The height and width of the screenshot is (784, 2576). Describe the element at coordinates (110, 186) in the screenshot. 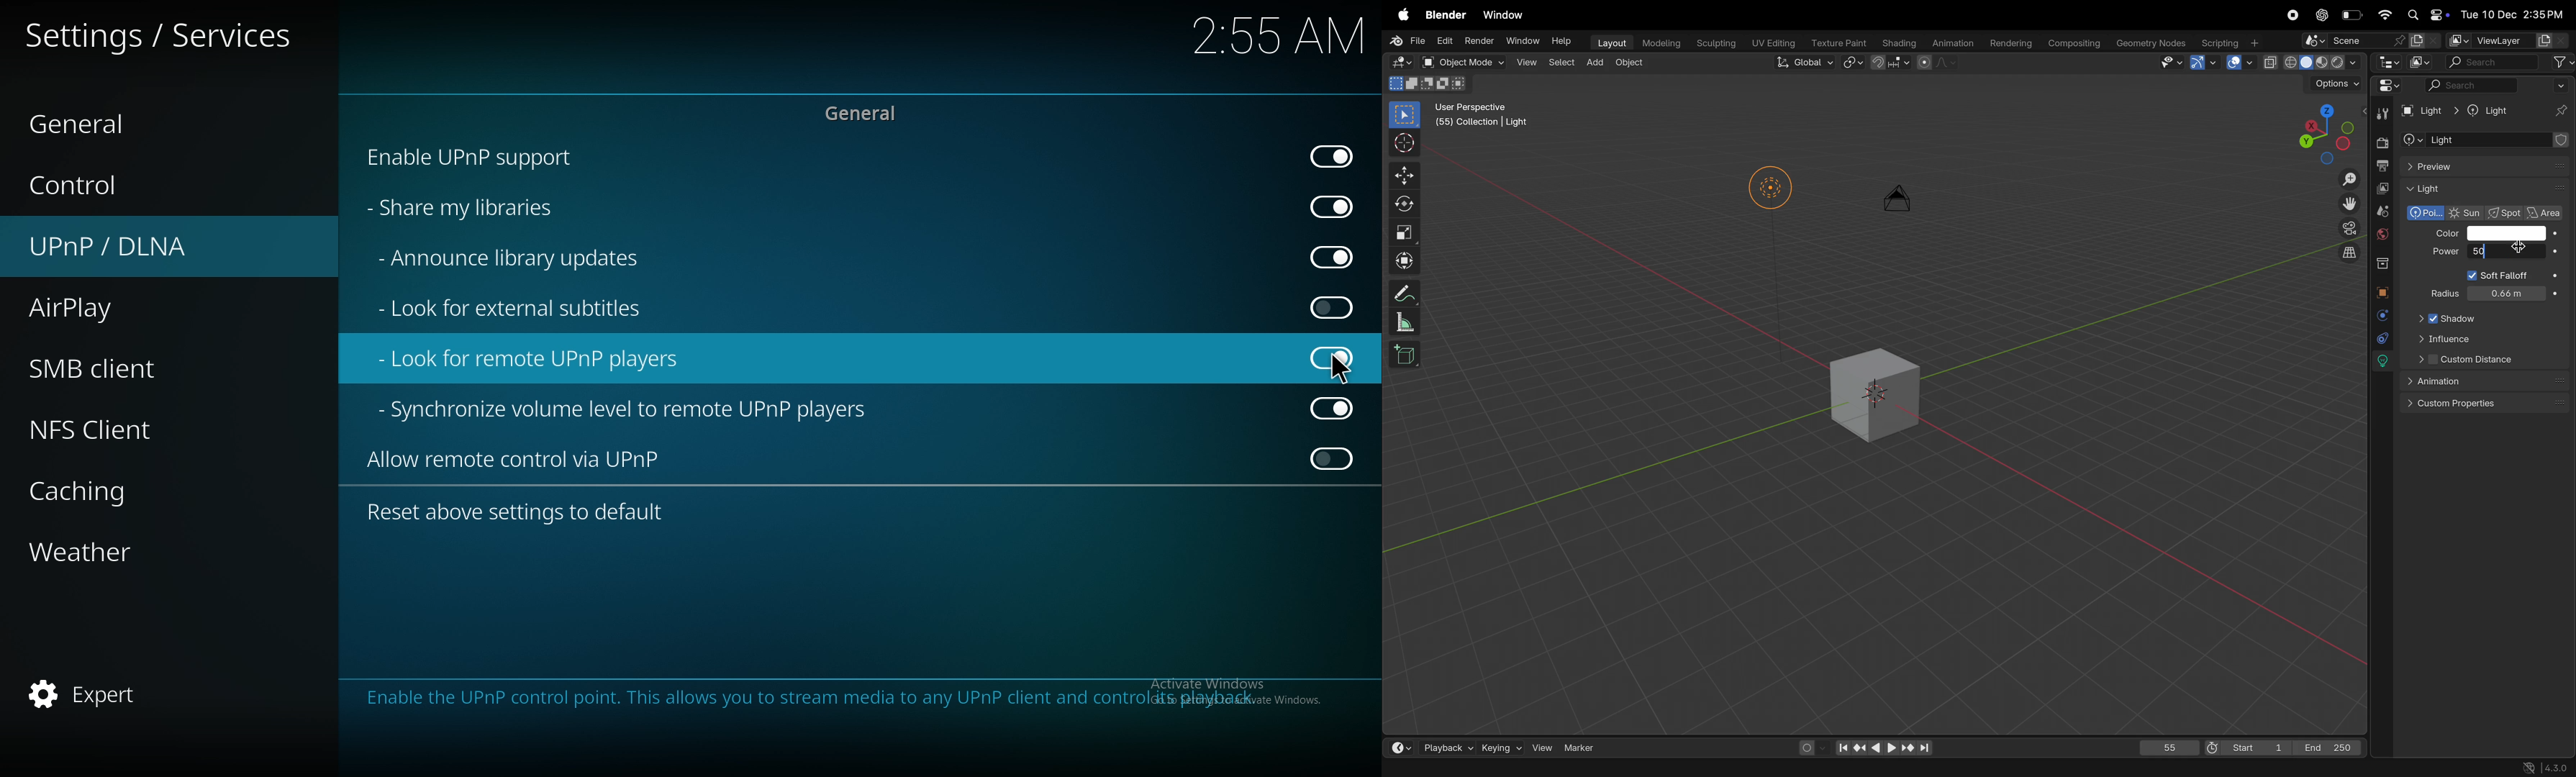

I see `control` at that location.